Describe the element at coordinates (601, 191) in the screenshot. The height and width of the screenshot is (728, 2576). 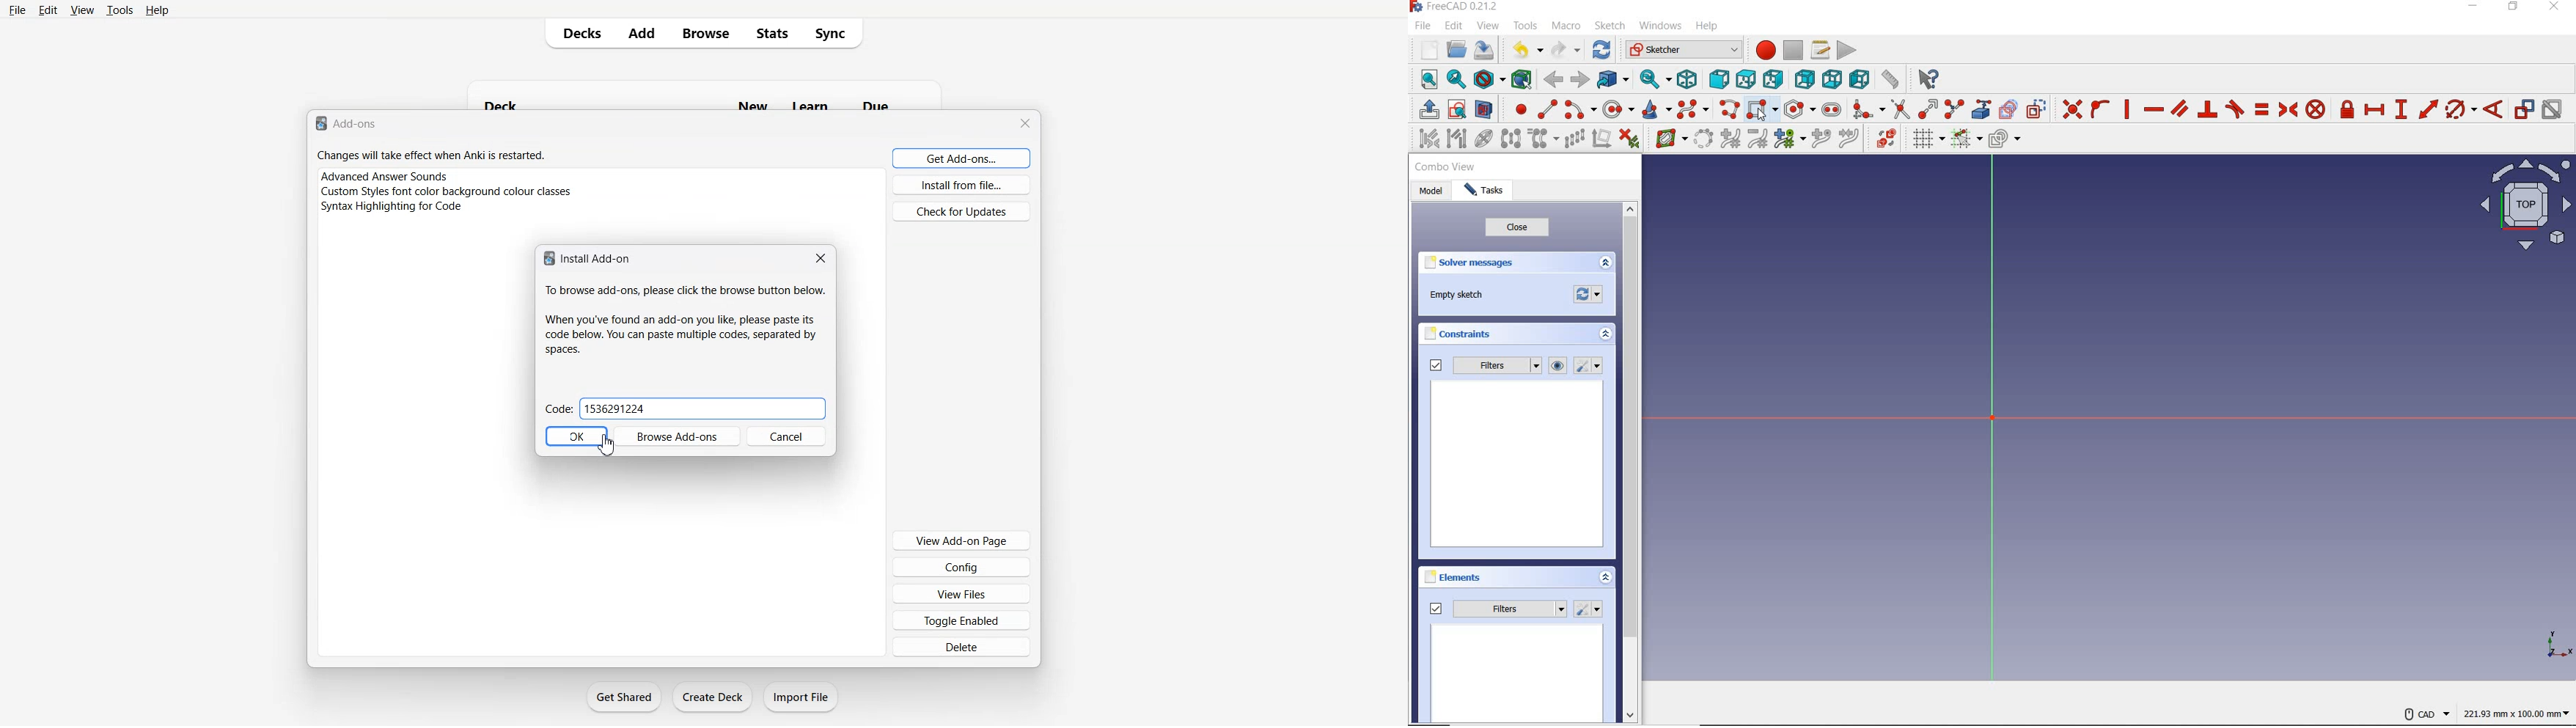
I see `Plugins` at that location.